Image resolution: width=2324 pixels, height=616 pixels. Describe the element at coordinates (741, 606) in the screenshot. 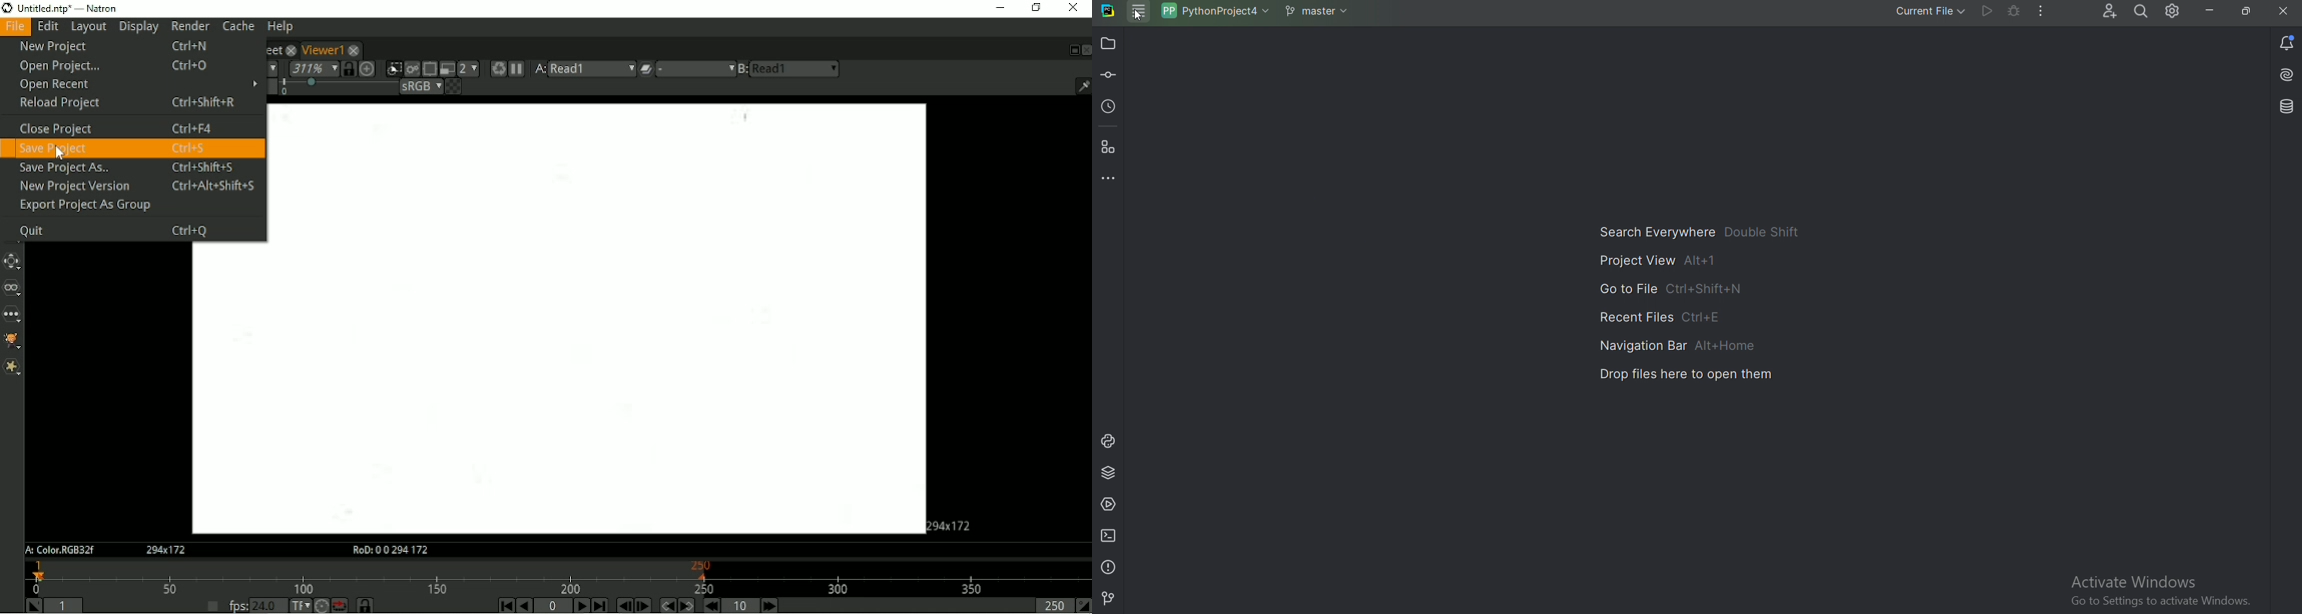

I see `Frame increment` at that location.